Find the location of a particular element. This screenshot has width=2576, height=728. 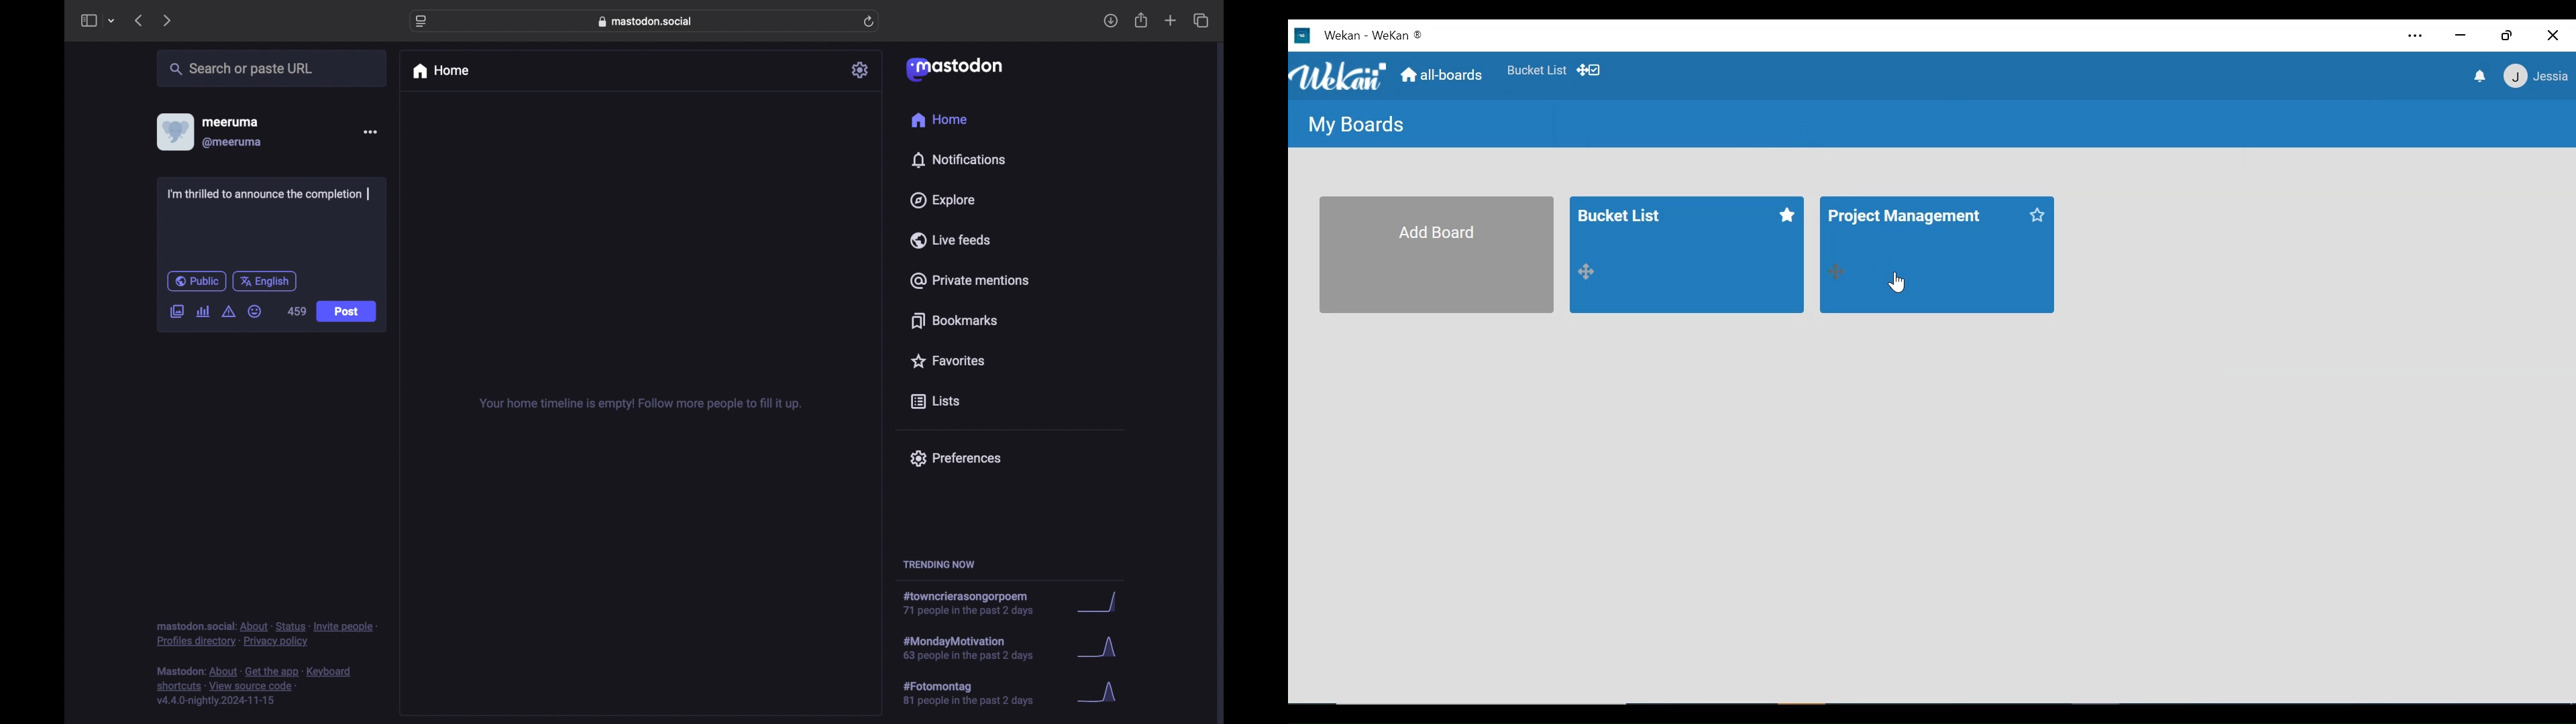

more options is located at coordinates (370, 131).